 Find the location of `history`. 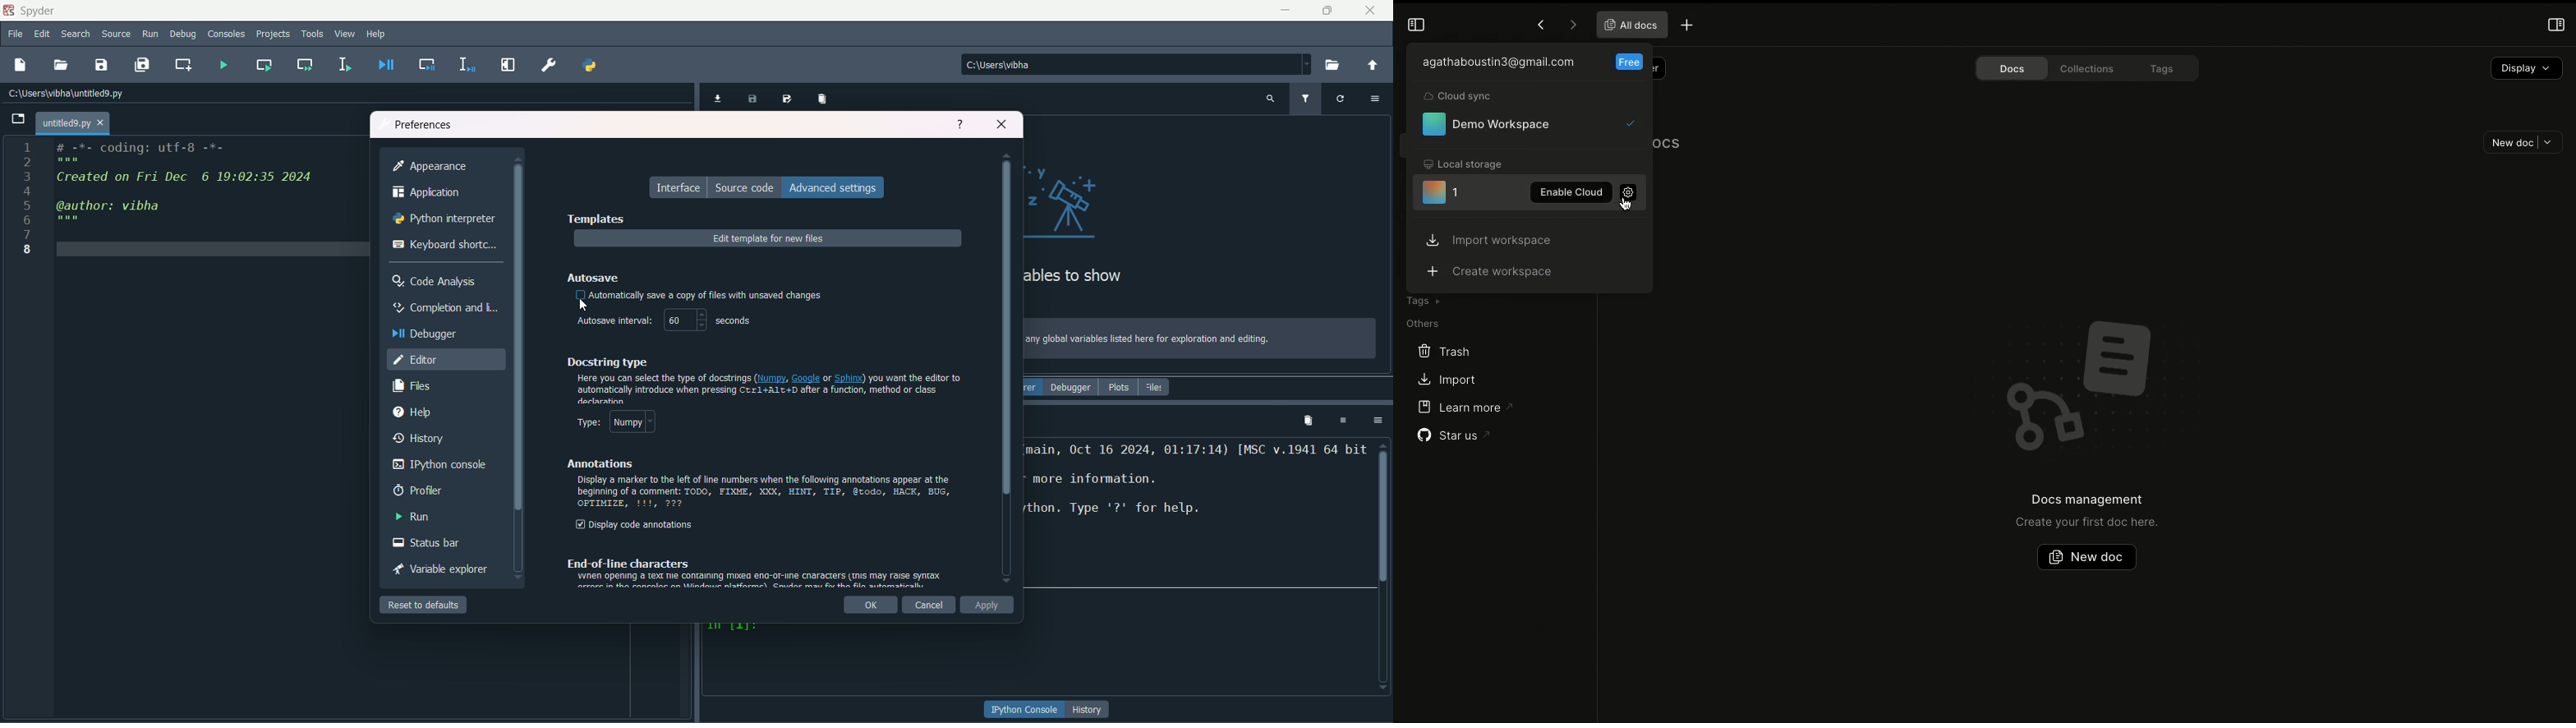

history is located at coordinates (416, 440).